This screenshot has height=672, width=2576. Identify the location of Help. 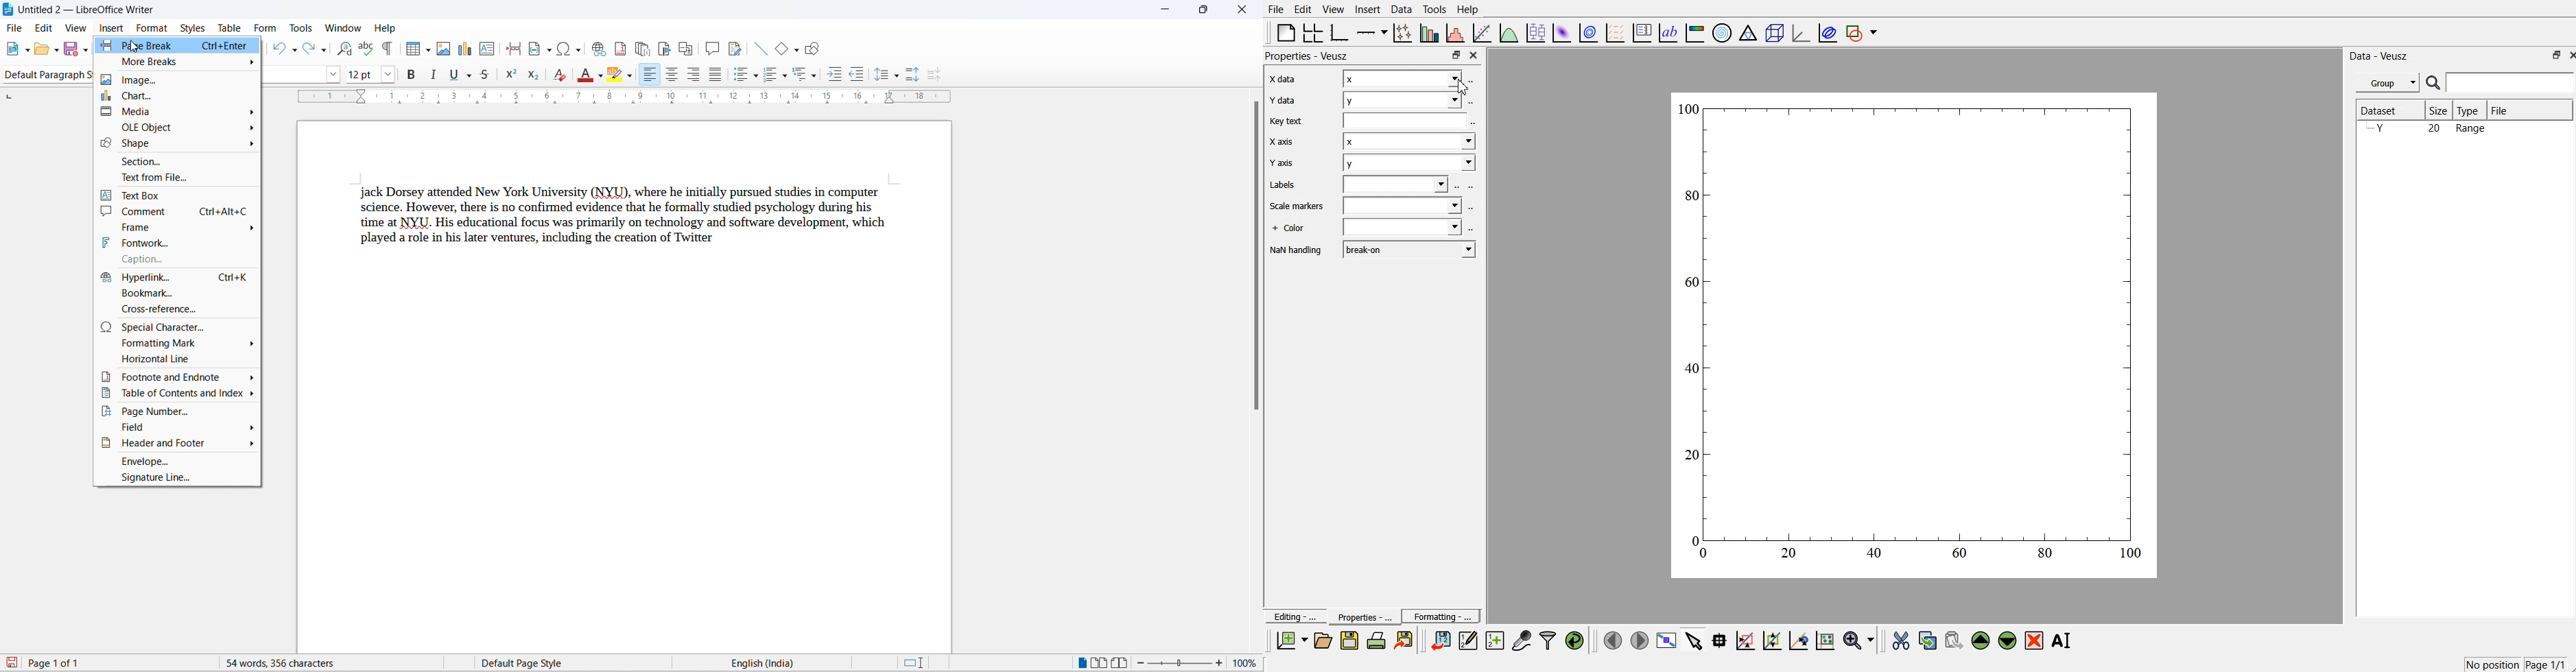
(1471, 9).